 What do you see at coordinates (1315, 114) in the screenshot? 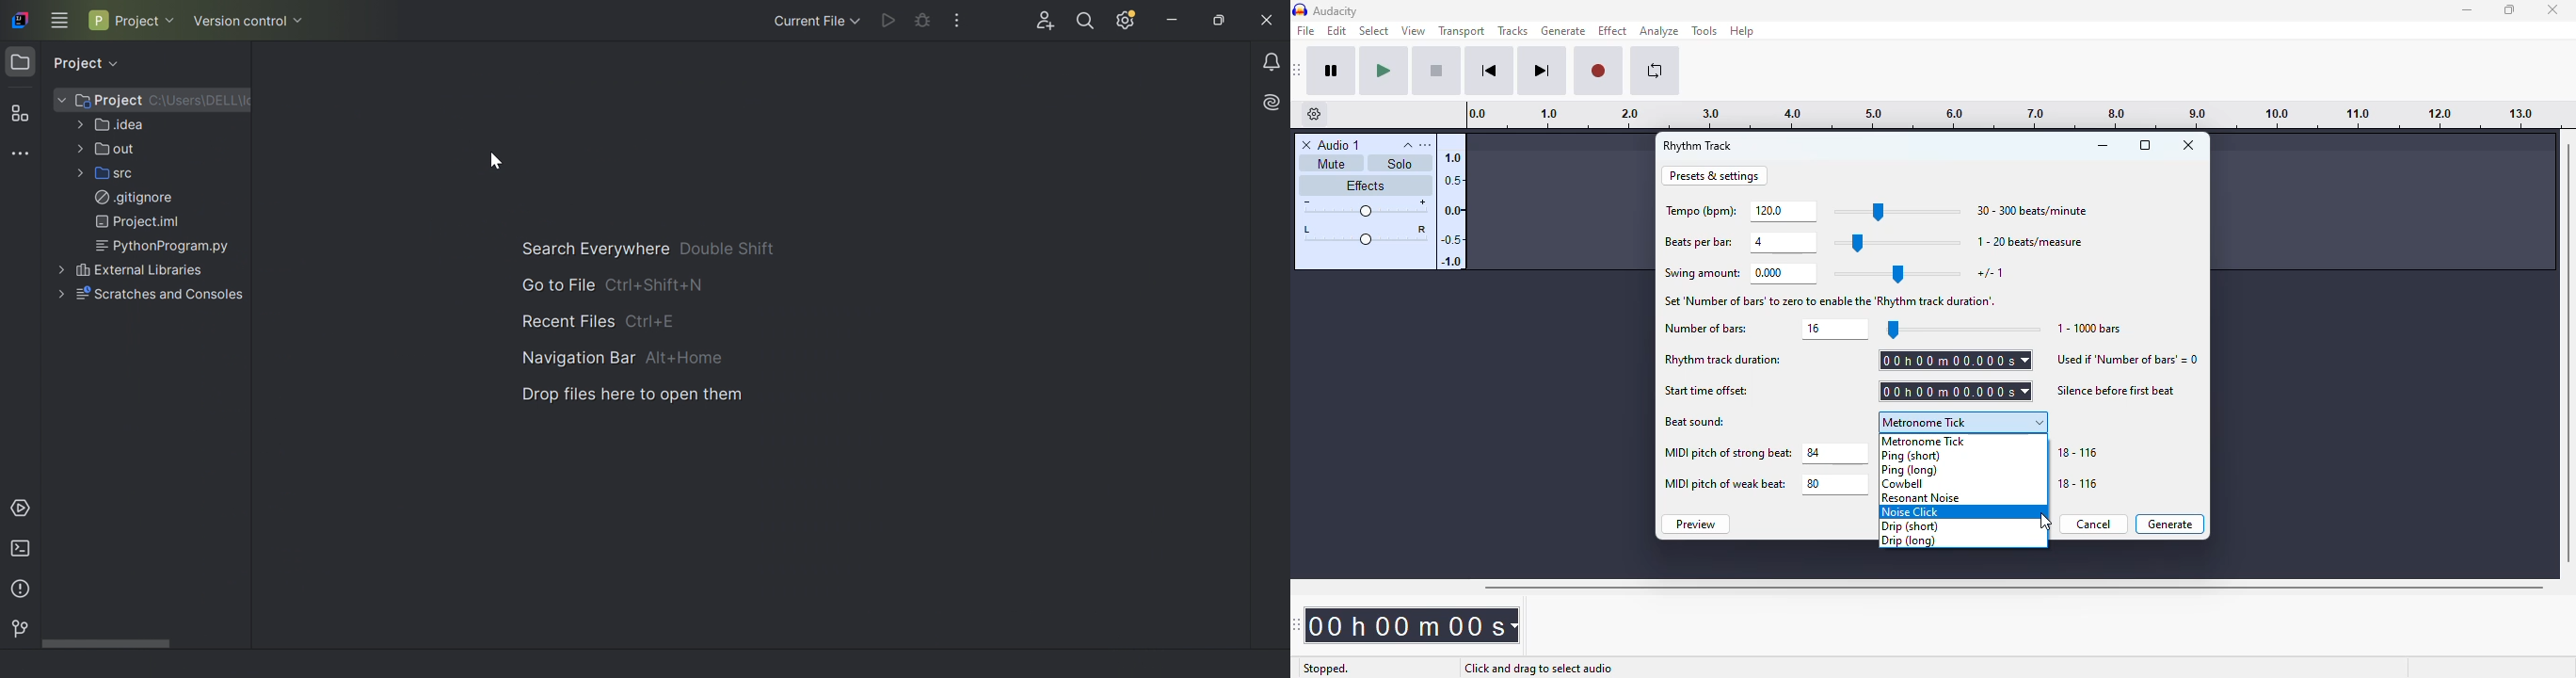
I see `timeline options` at bounding box center [1315, 114].